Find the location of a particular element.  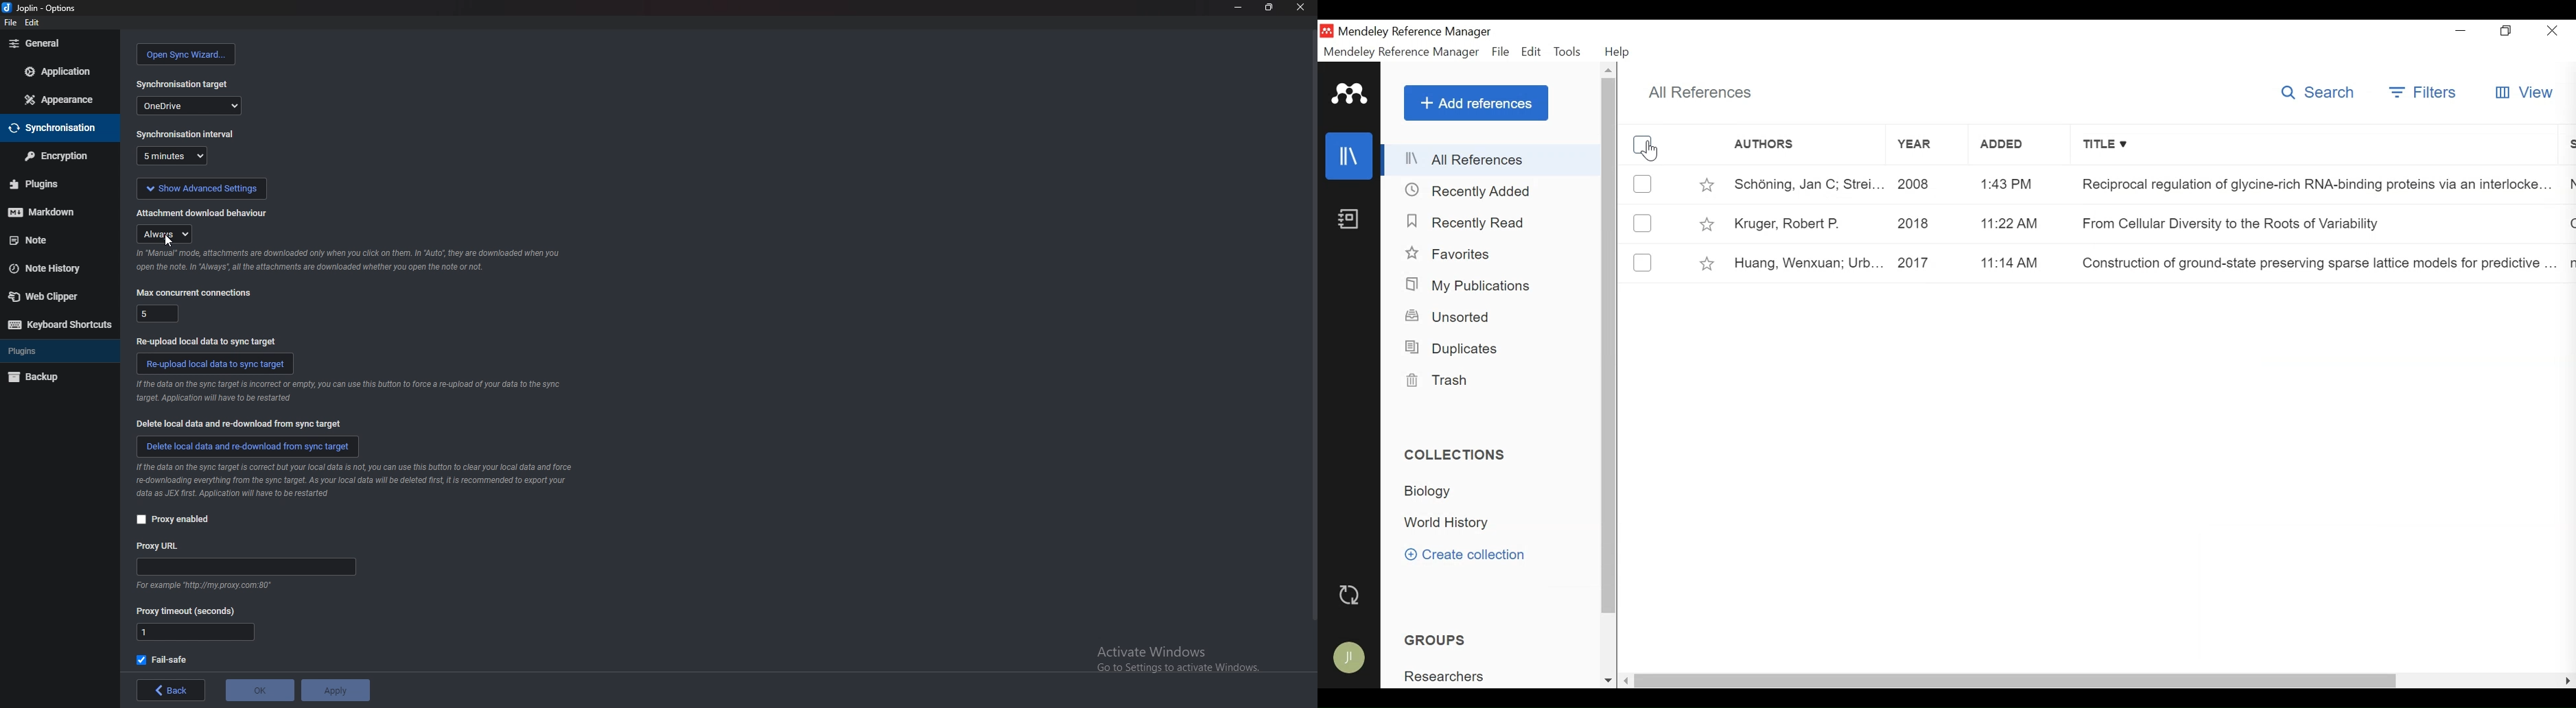

Schoning, Jan C; Strei... is located at coordinates (1808, 184).